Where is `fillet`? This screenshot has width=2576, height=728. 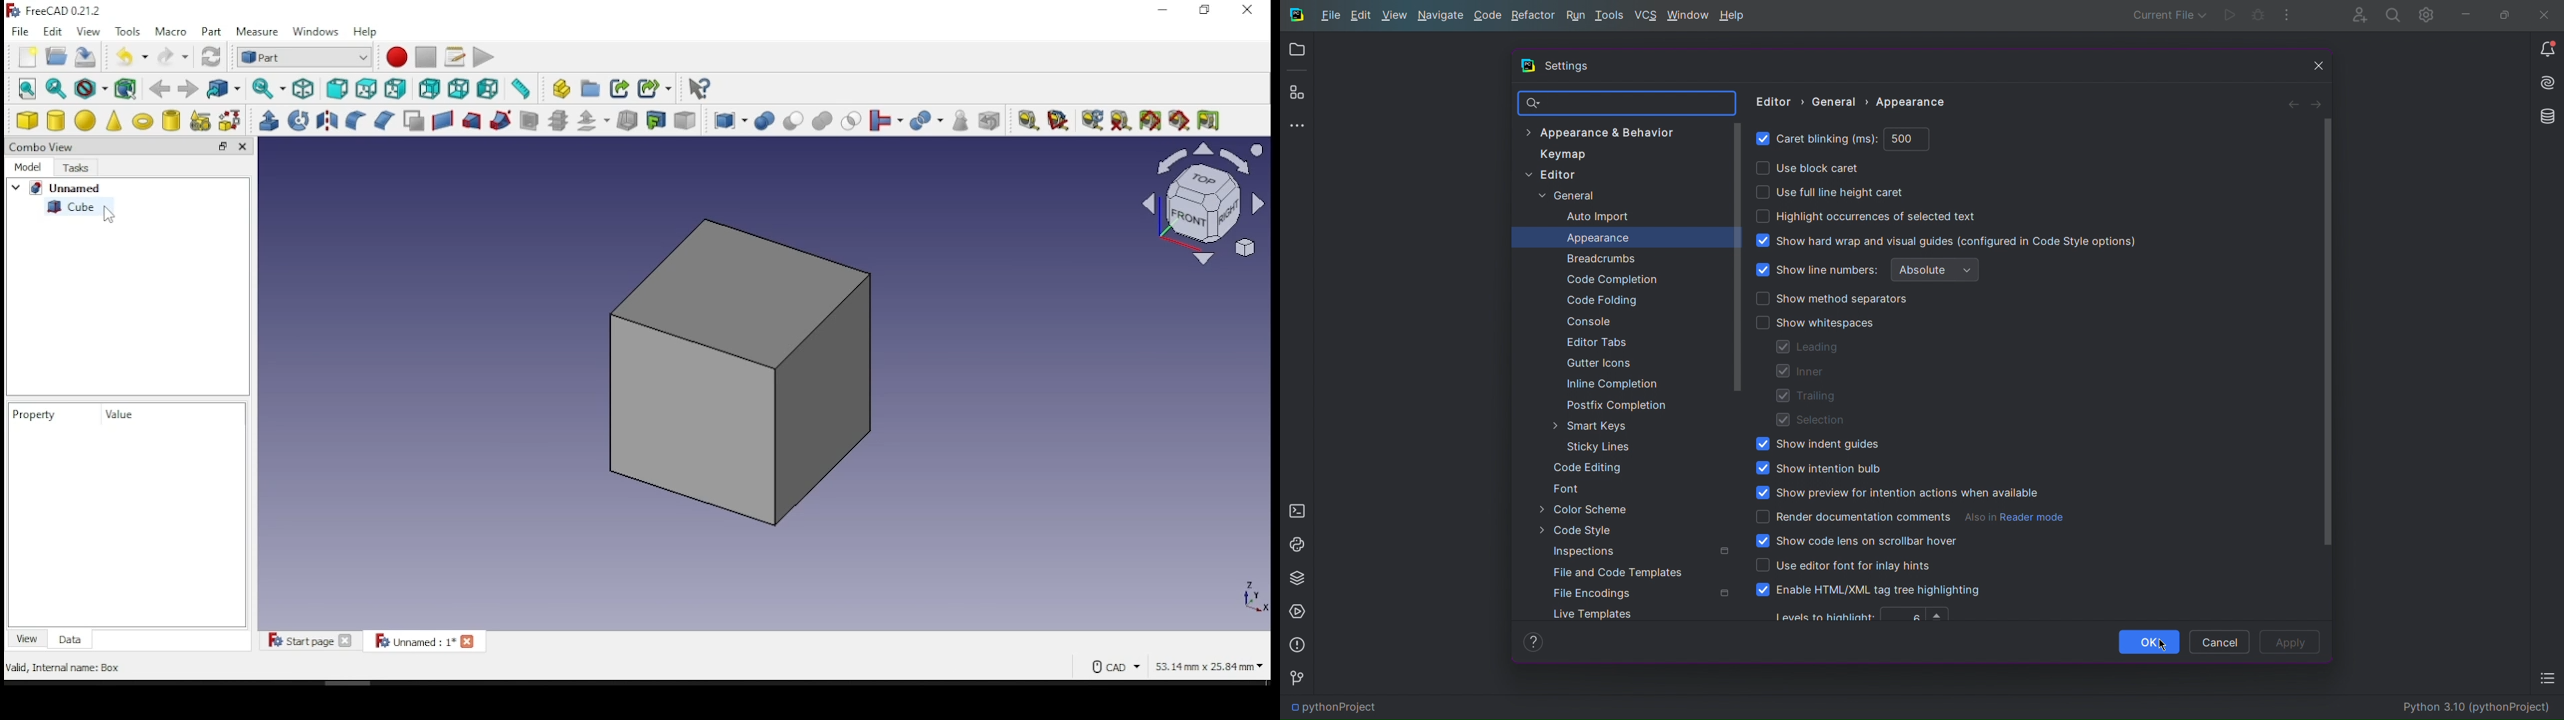
fillet is located at coordinates (355, 120).